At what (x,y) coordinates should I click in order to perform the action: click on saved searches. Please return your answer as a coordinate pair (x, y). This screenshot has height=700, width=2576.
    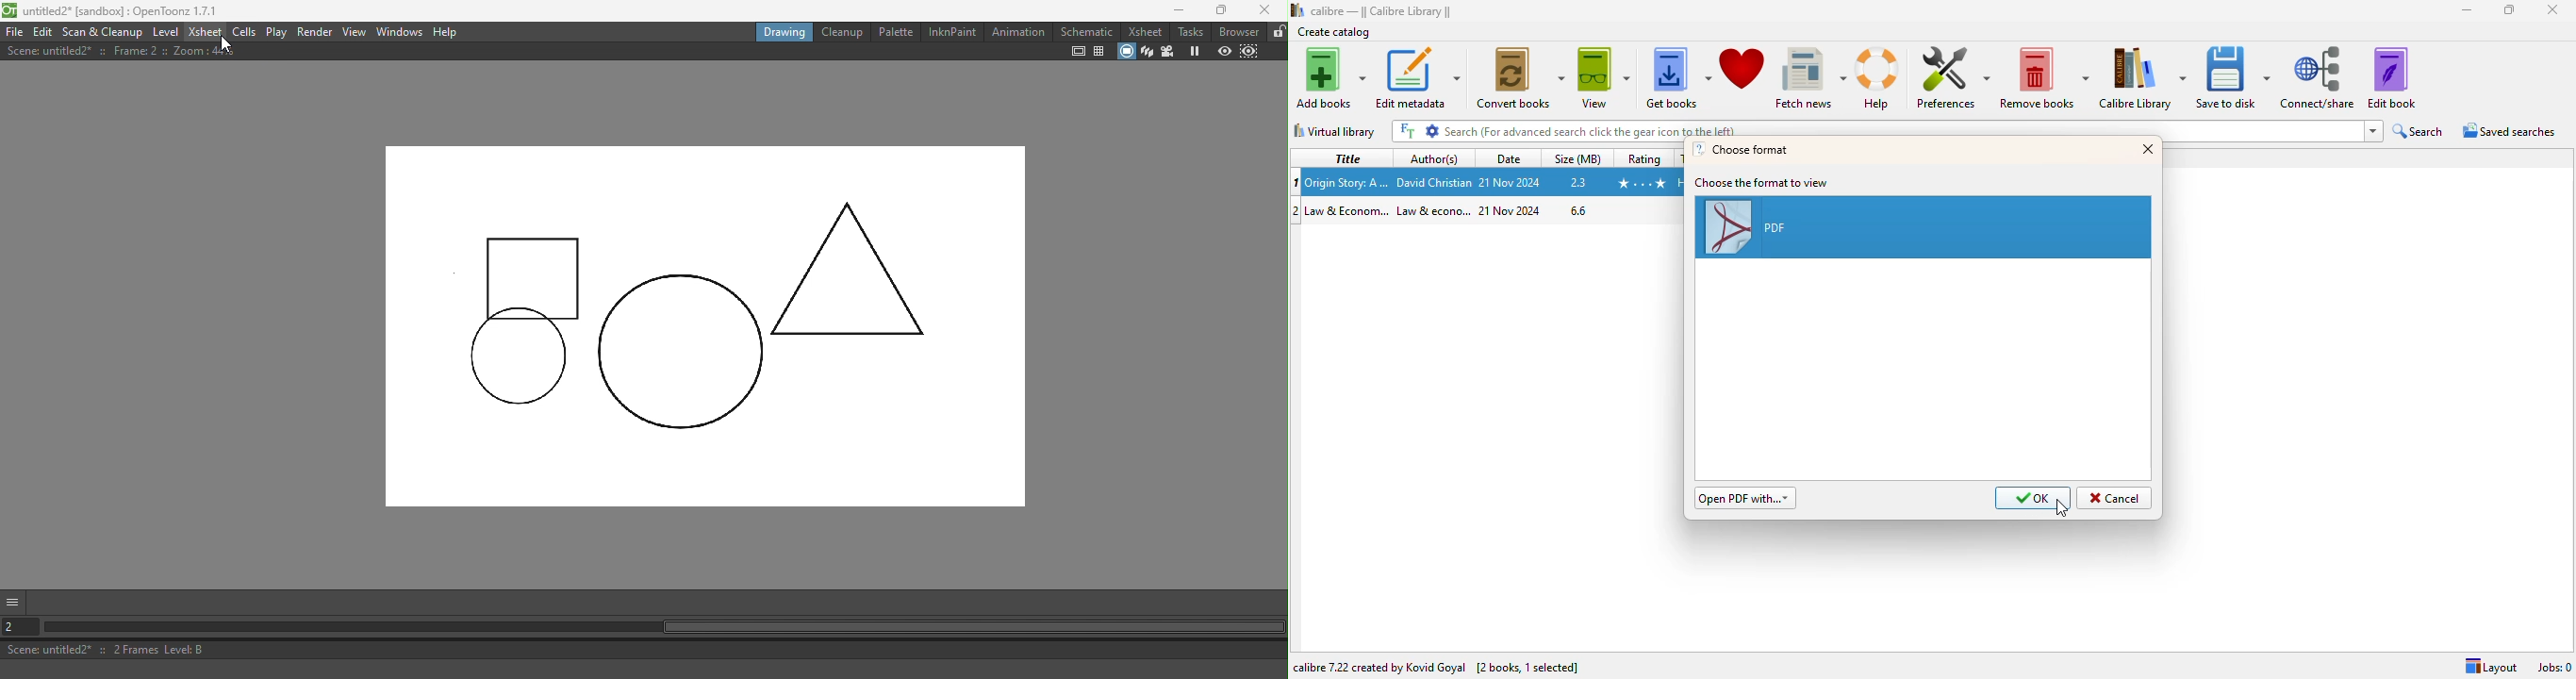
    Looking at the image, I should click on (2510, 129).